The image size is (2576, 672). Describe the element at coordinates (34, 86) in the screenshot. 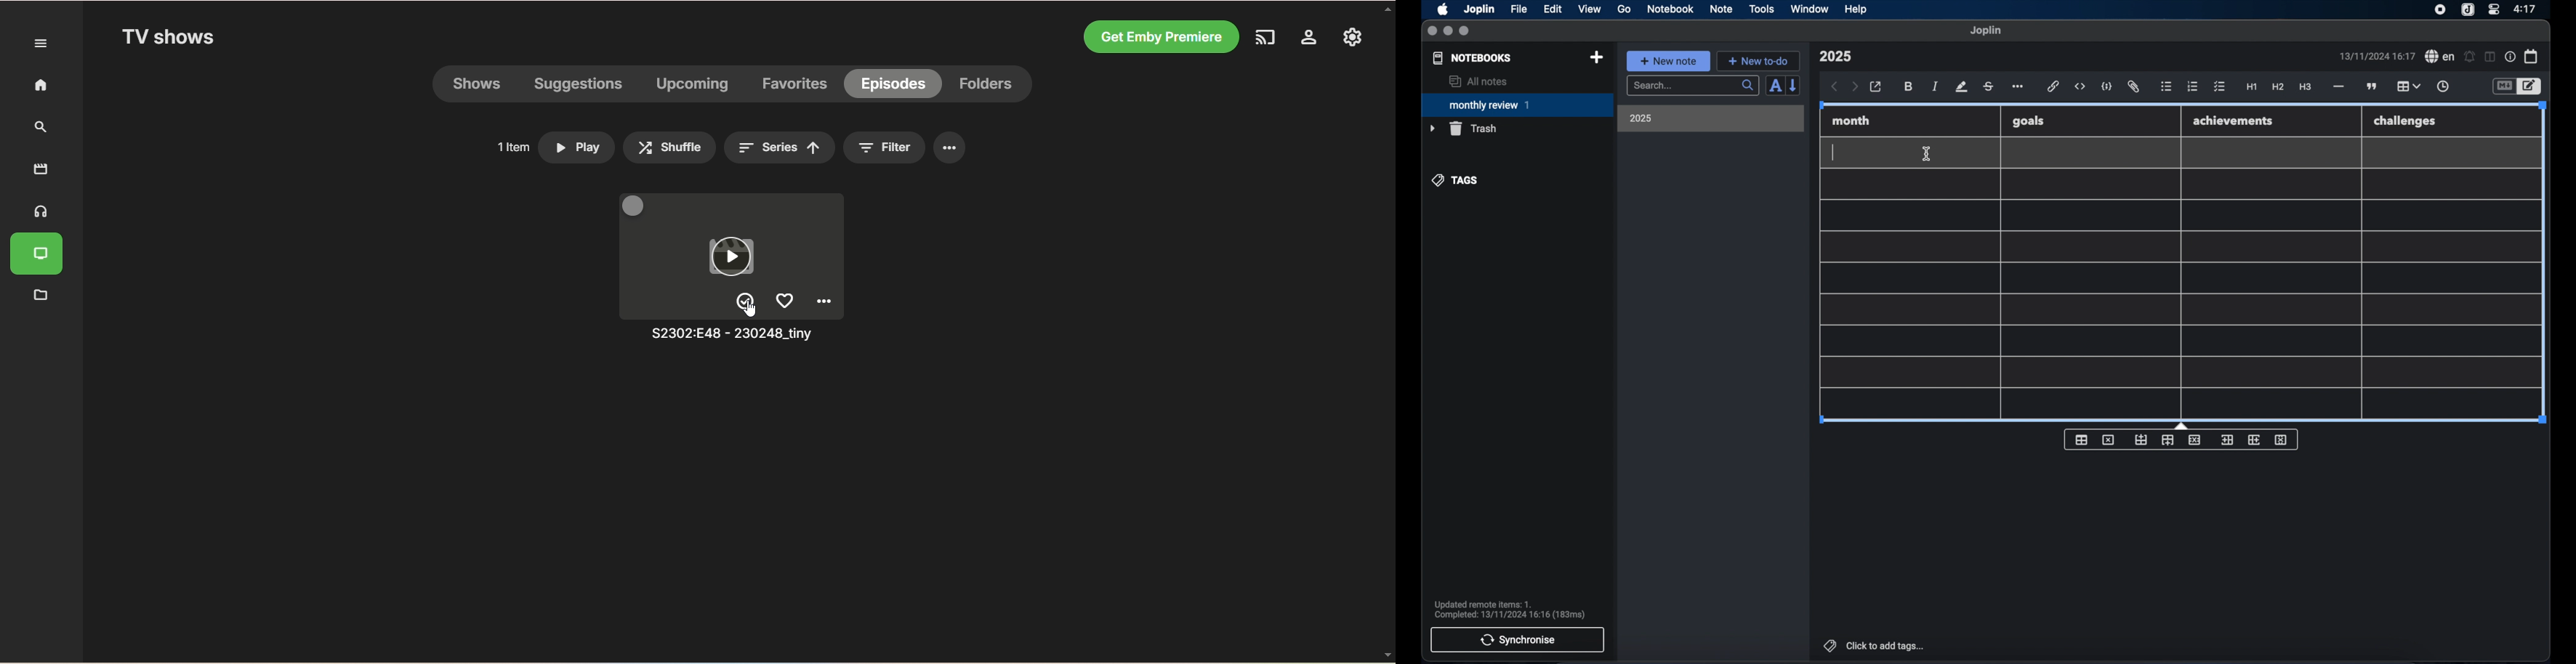

I see `home` at that location.